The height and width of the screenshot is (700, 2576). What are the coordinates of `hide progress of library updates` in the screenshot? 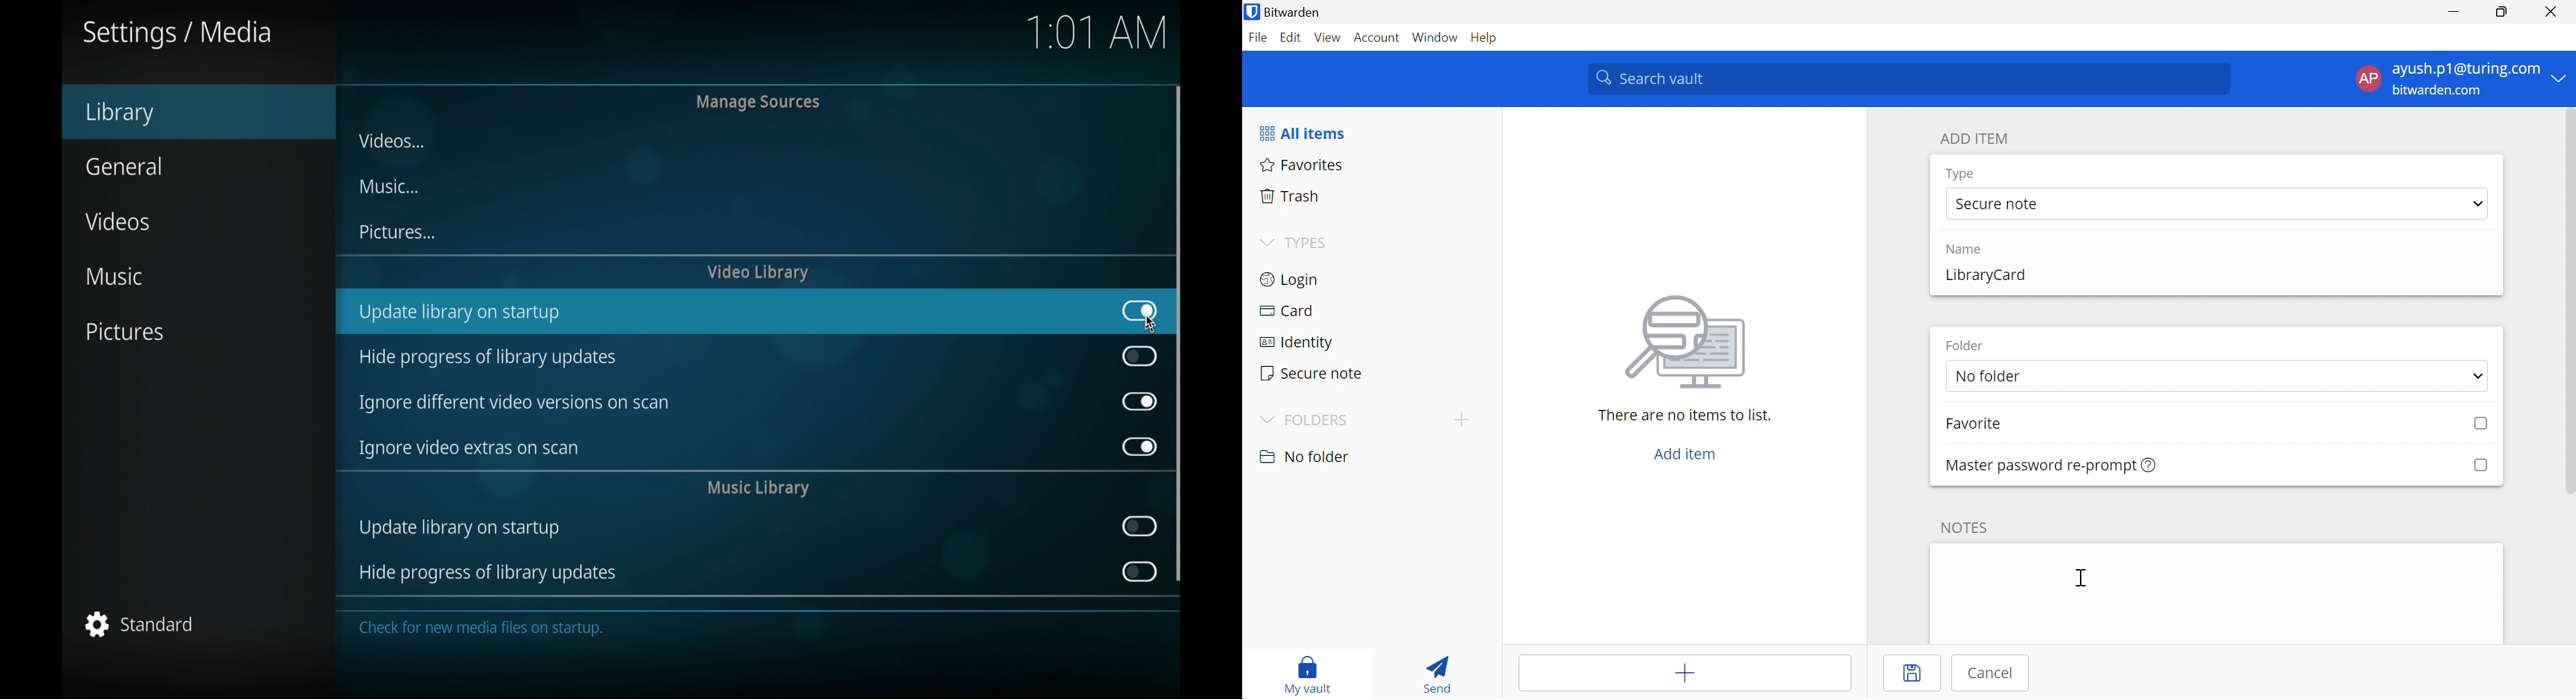 It's located at (486, 358).